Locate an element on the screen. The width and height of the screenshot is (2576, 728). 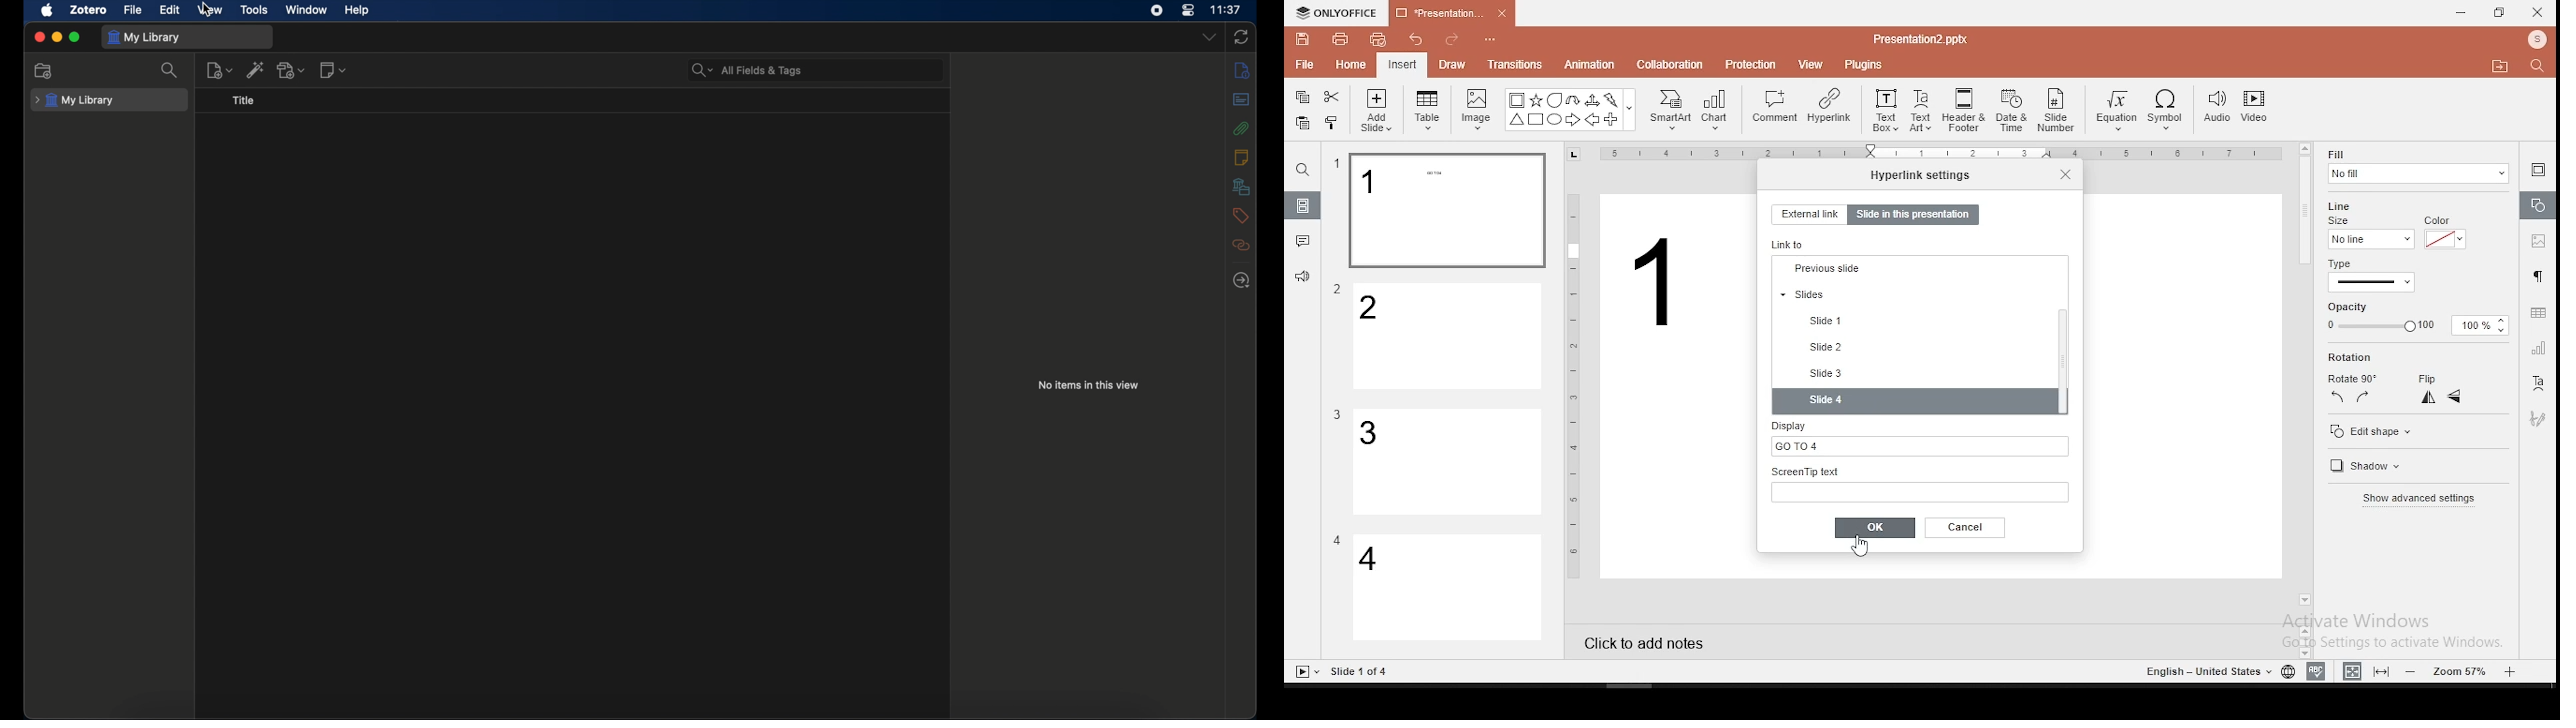
presentation is located at coordinates (1449, 15).